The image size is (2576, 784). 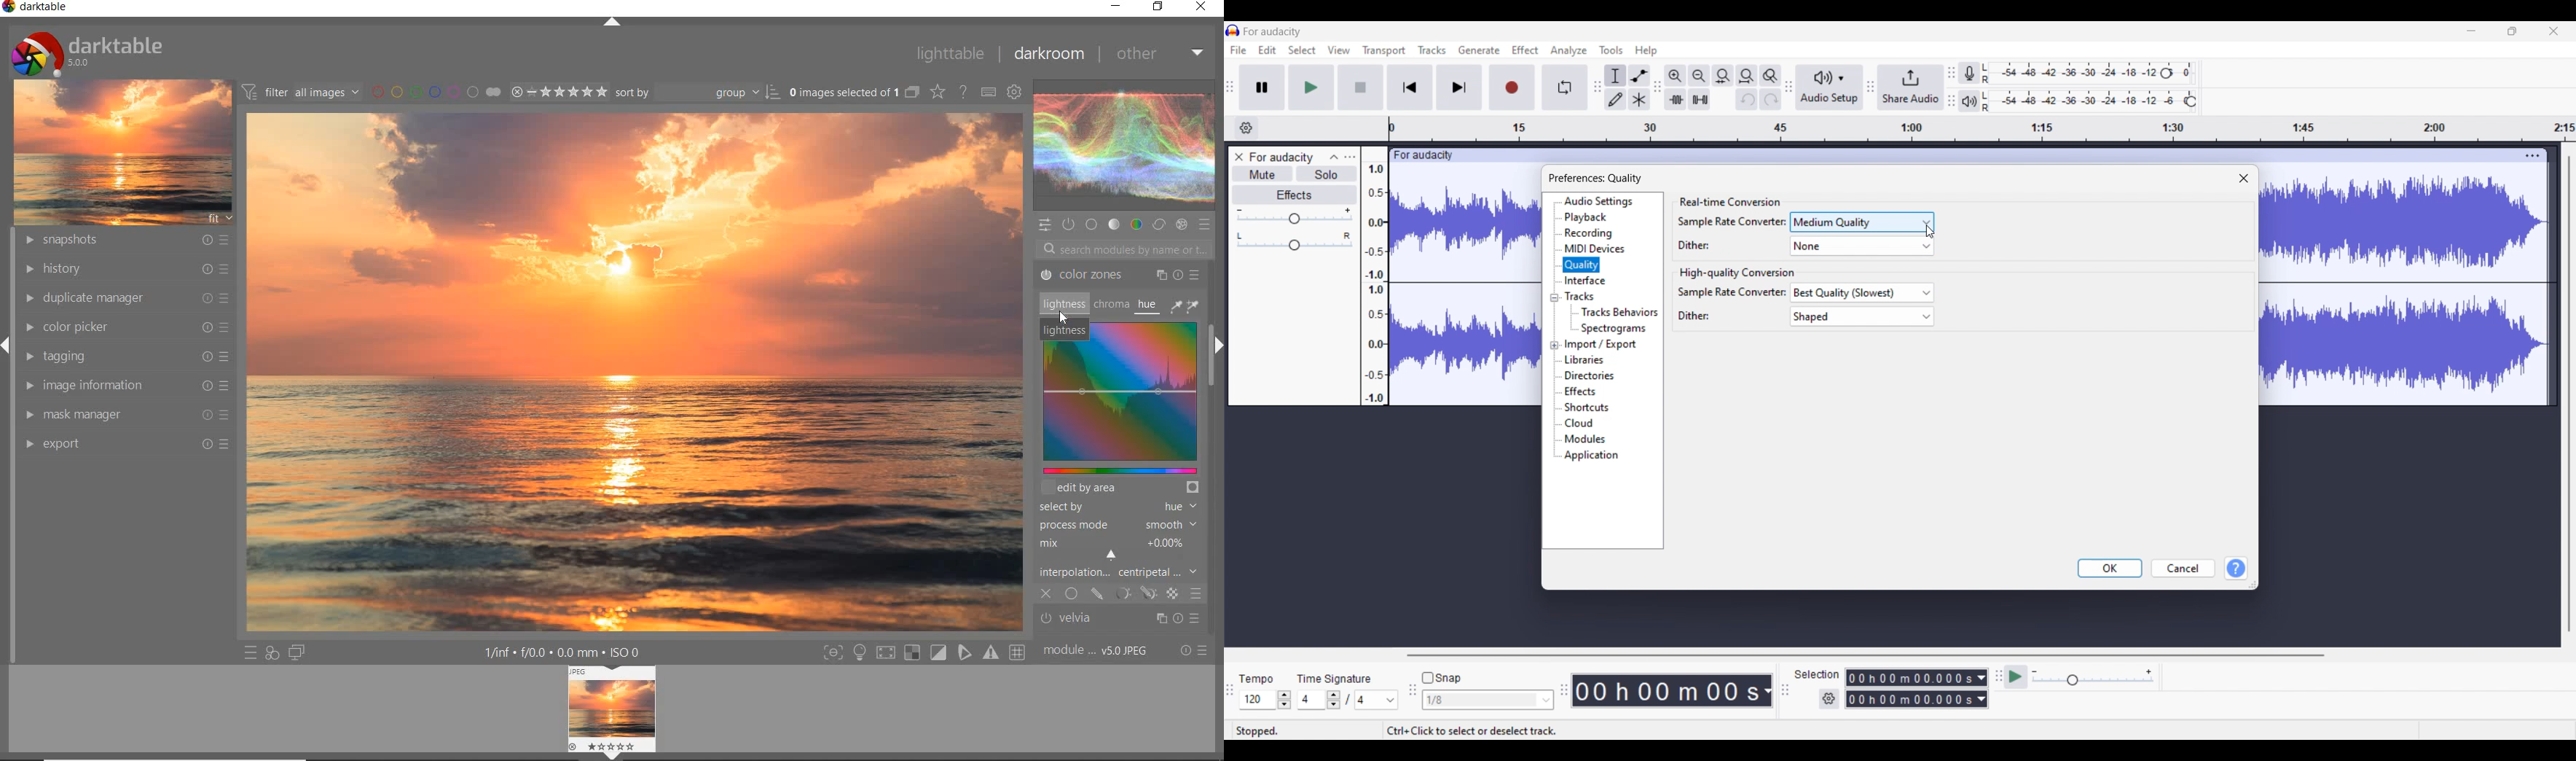 I want to click on Change position of respective level, so click(x=1951, y=86).